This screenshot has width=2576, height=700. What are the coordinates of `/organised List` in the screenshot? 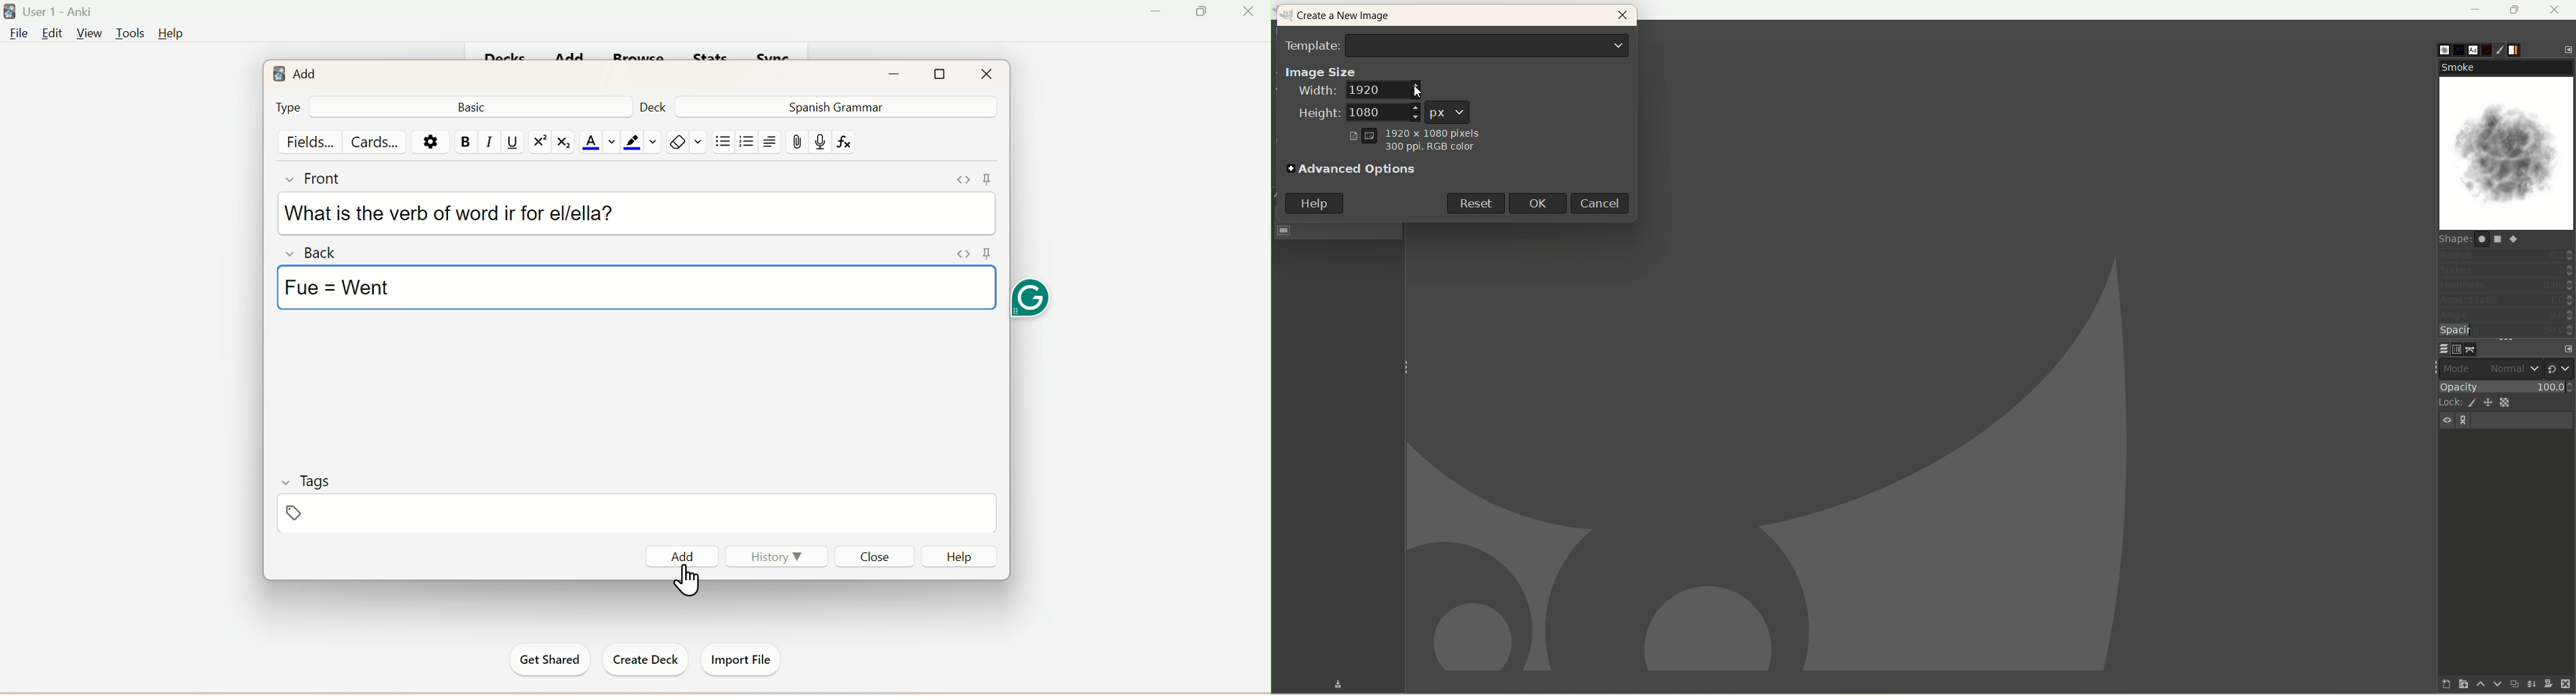 It's located at (744, 143).